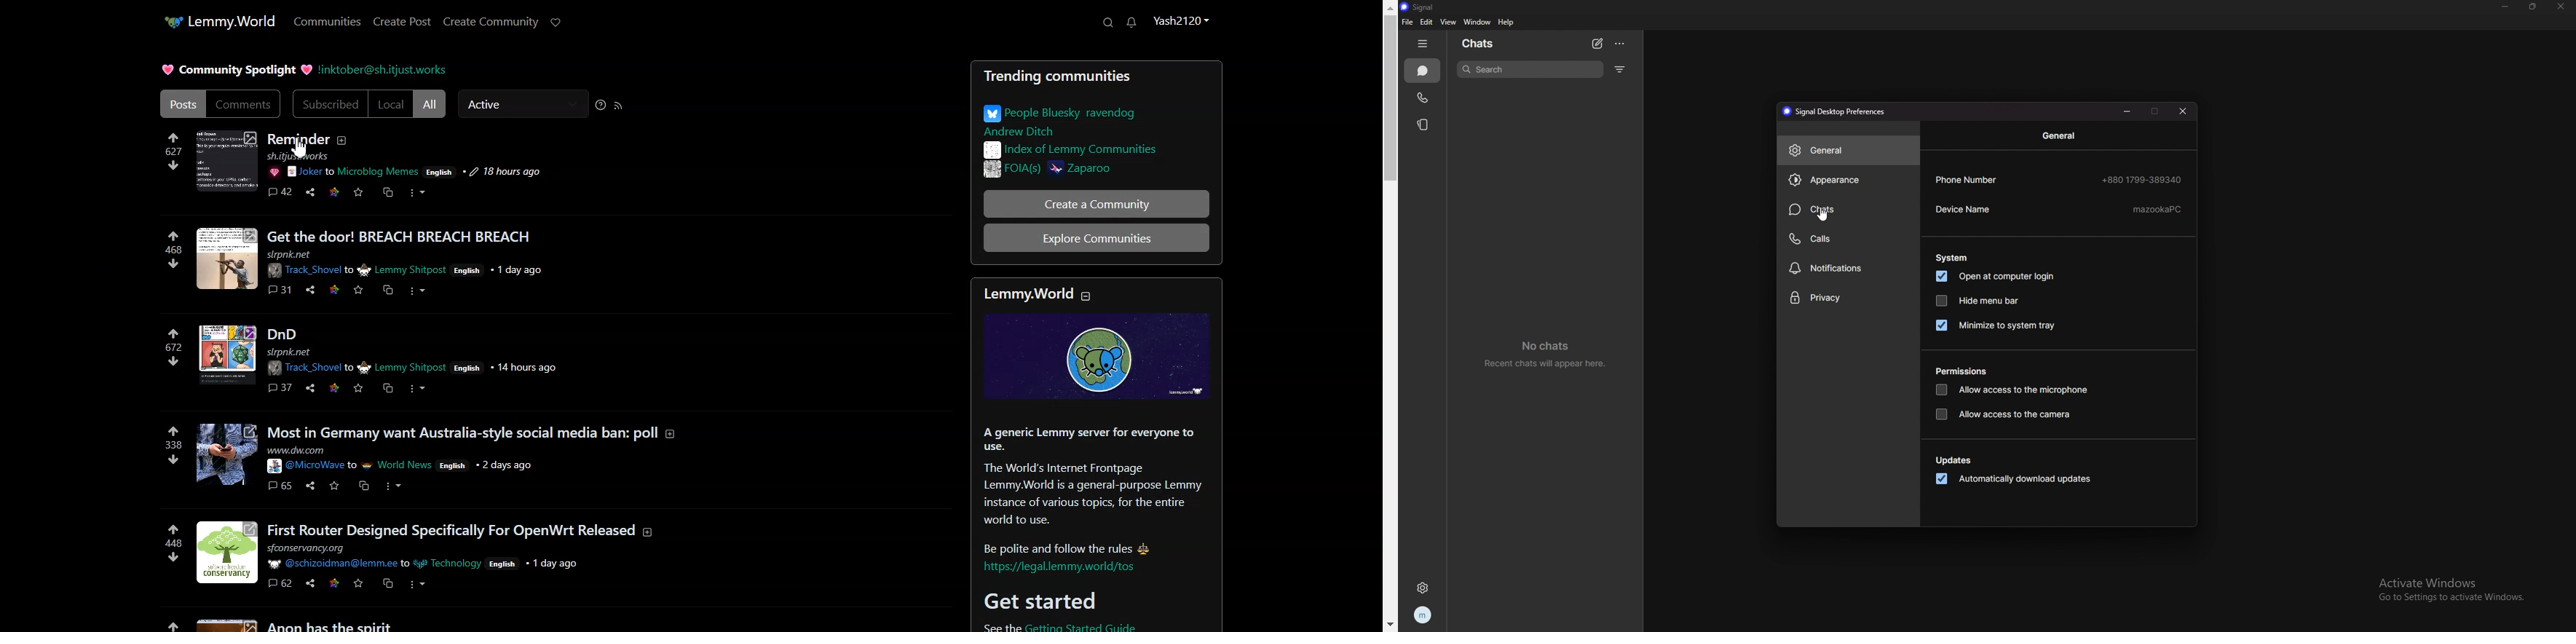 Image resolution: width=2576 pixels, height=644 pixels. Describe the element at coordinates (2008, 414) in the screenshot. I see `allow access to camera` at that location.